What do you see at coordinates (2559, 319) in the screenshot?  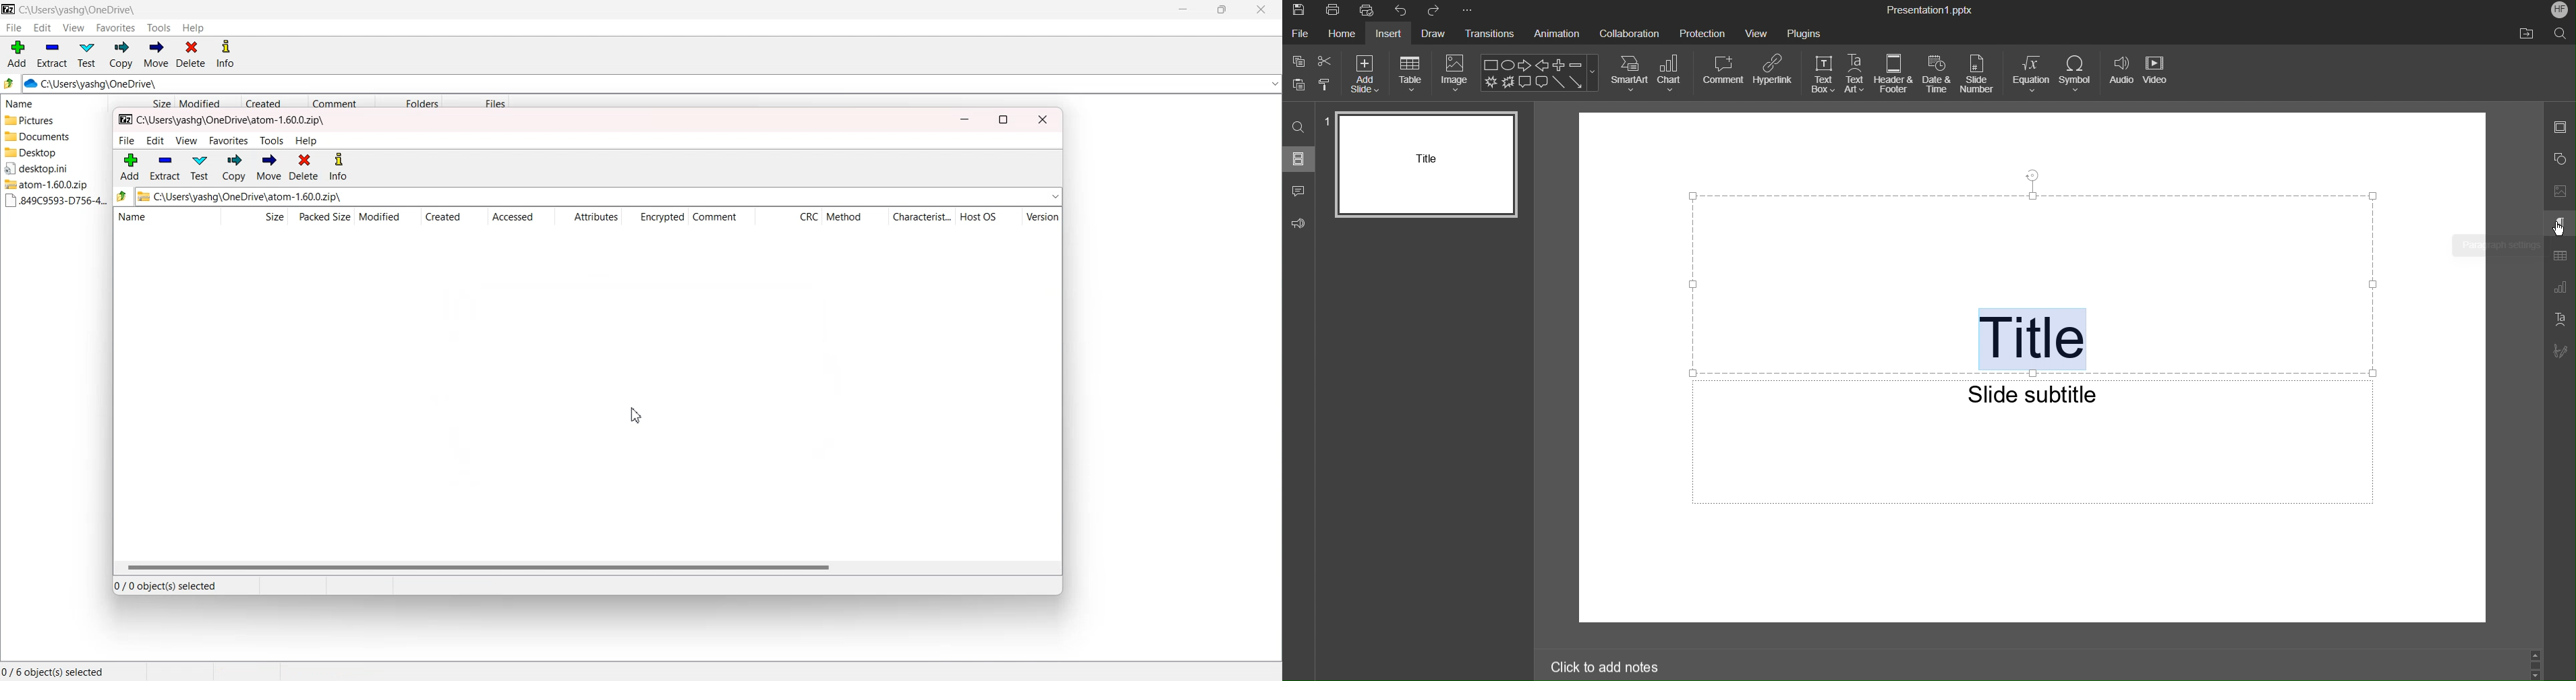 I see `Text Art` at bounding box center [2559, 319].